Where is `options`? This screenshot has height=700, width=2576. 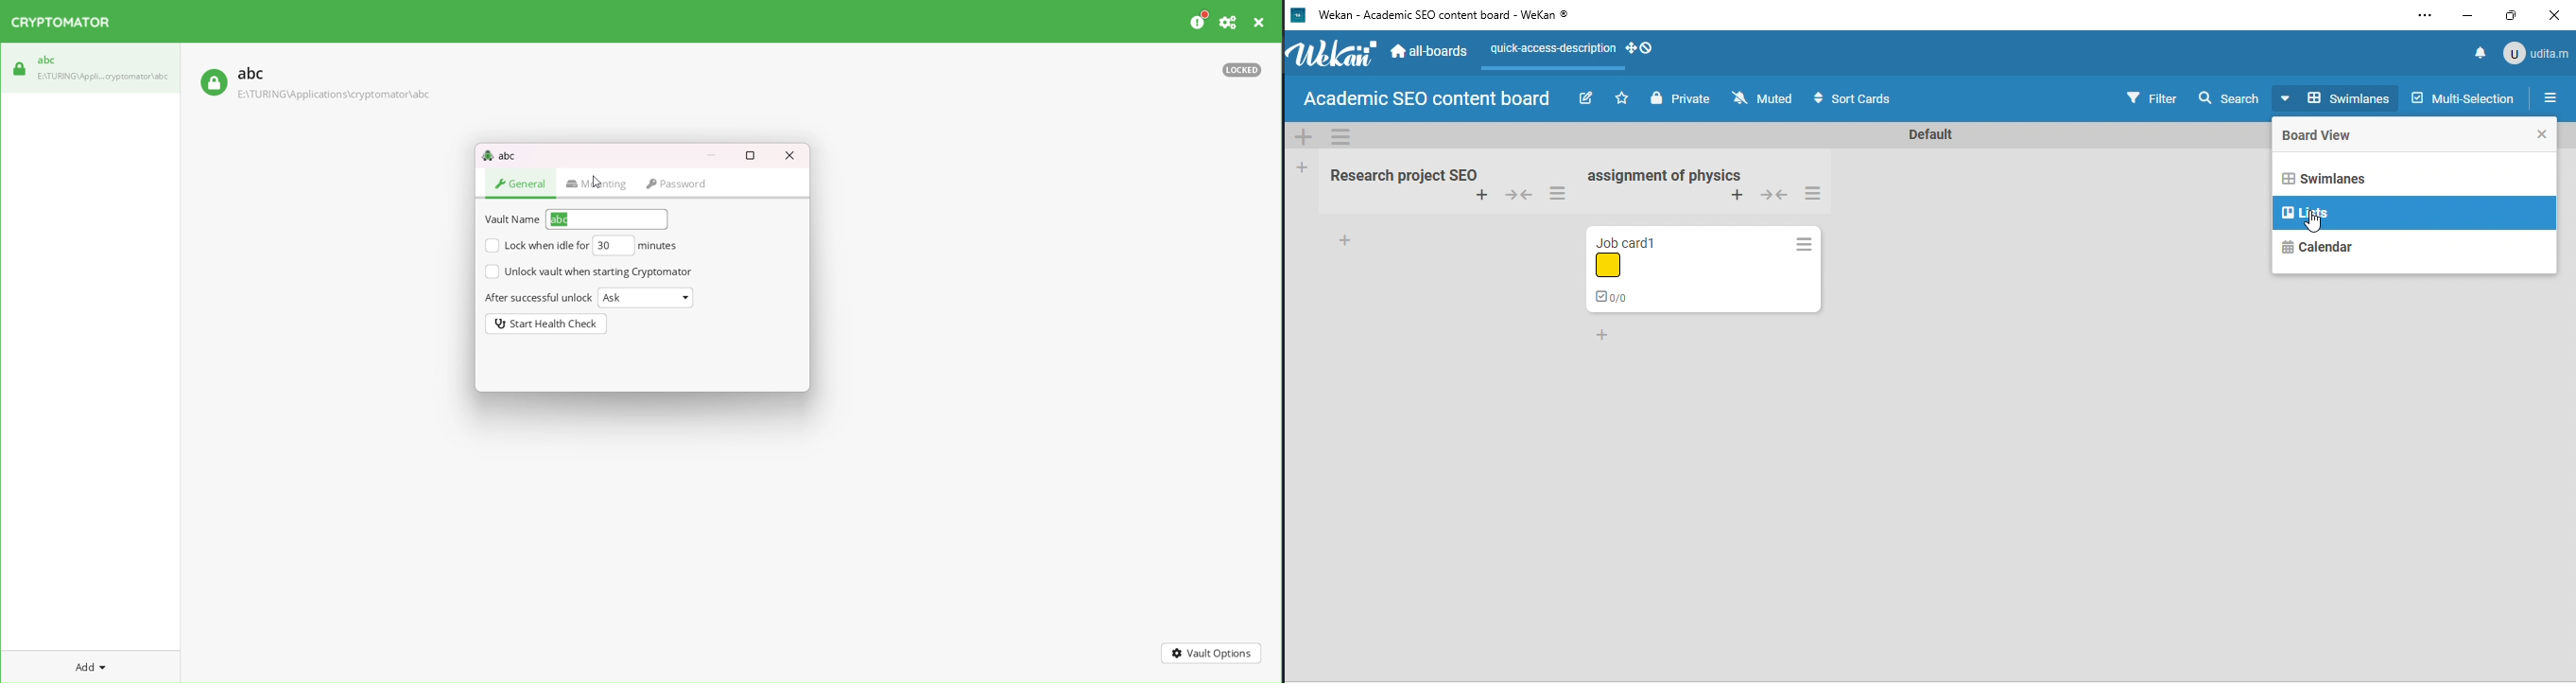 options is located at coordinates (2425, 14).